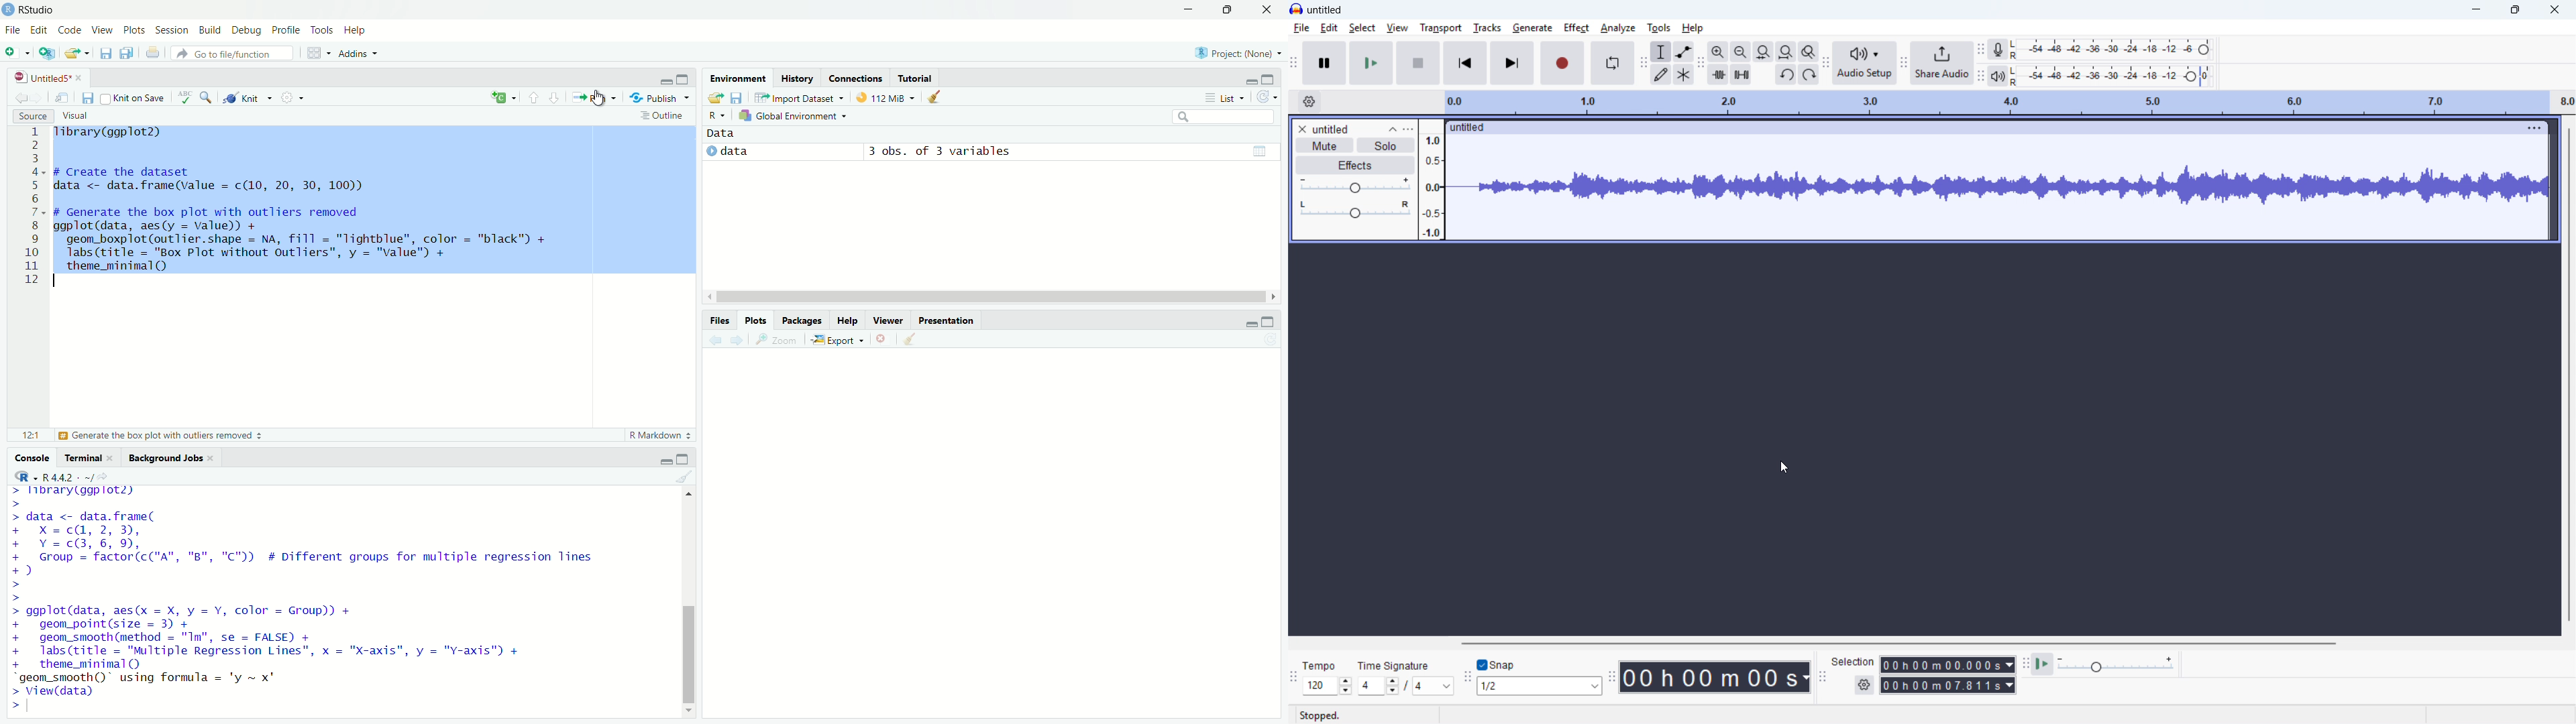  What do you see at coordinates (1432, 180) in the screenshot?
I see `amplitude` at bounding box center [1432, 180].